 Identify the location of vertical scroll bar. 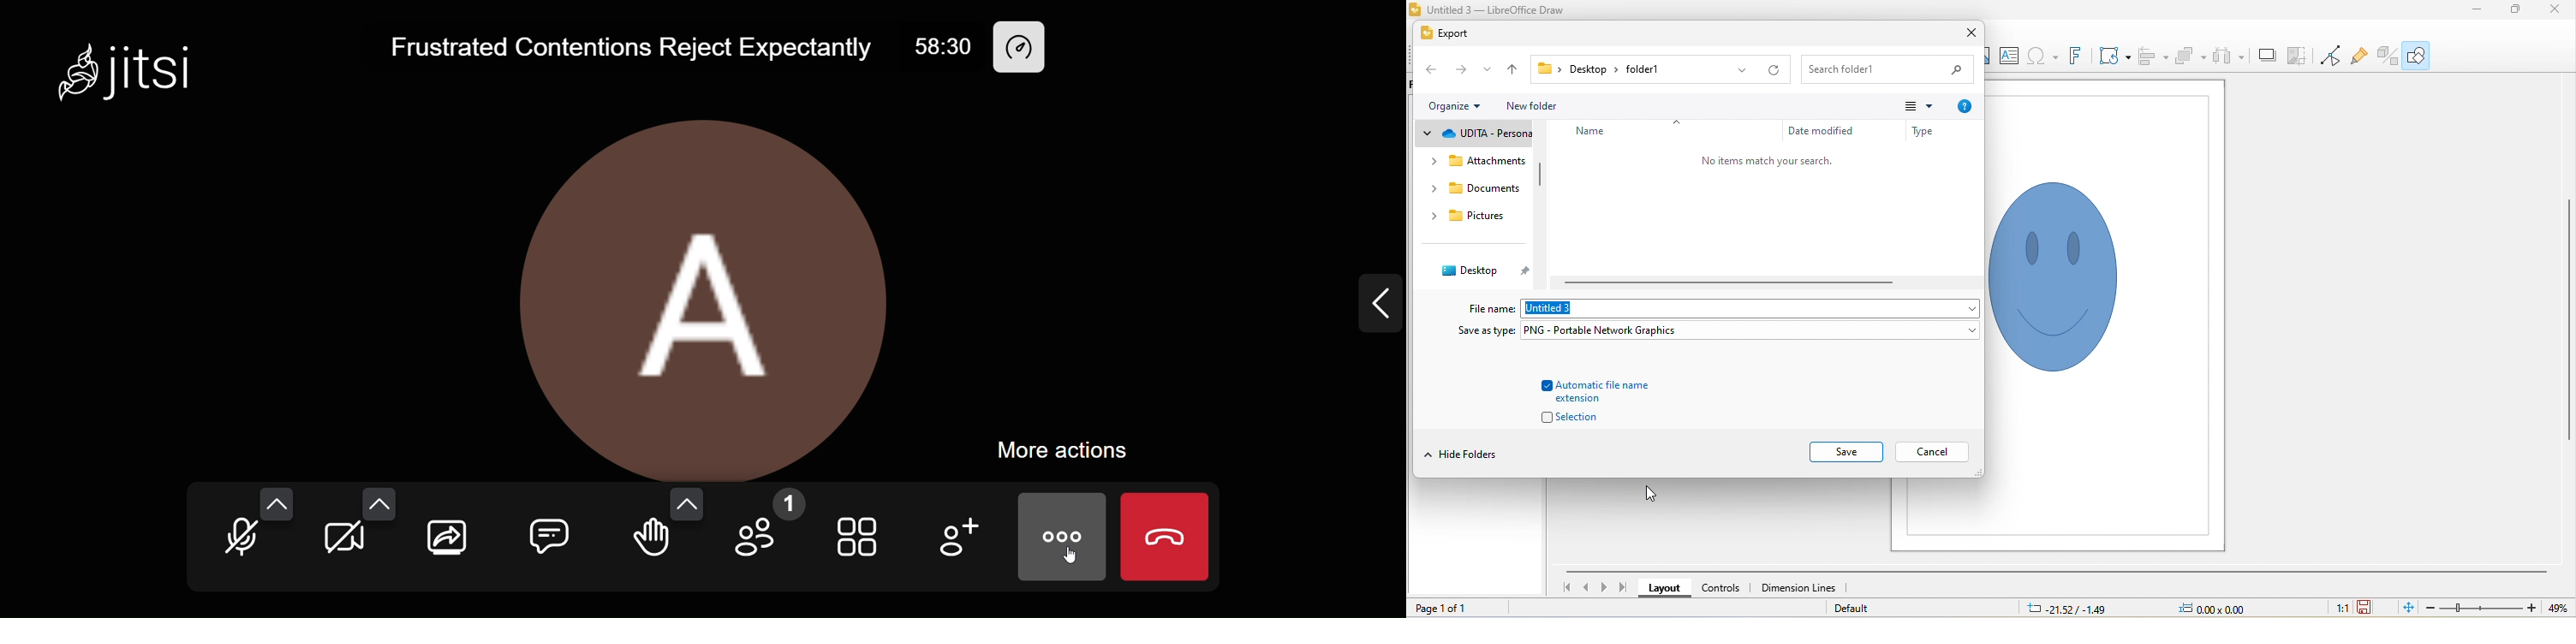
(1539, 185).